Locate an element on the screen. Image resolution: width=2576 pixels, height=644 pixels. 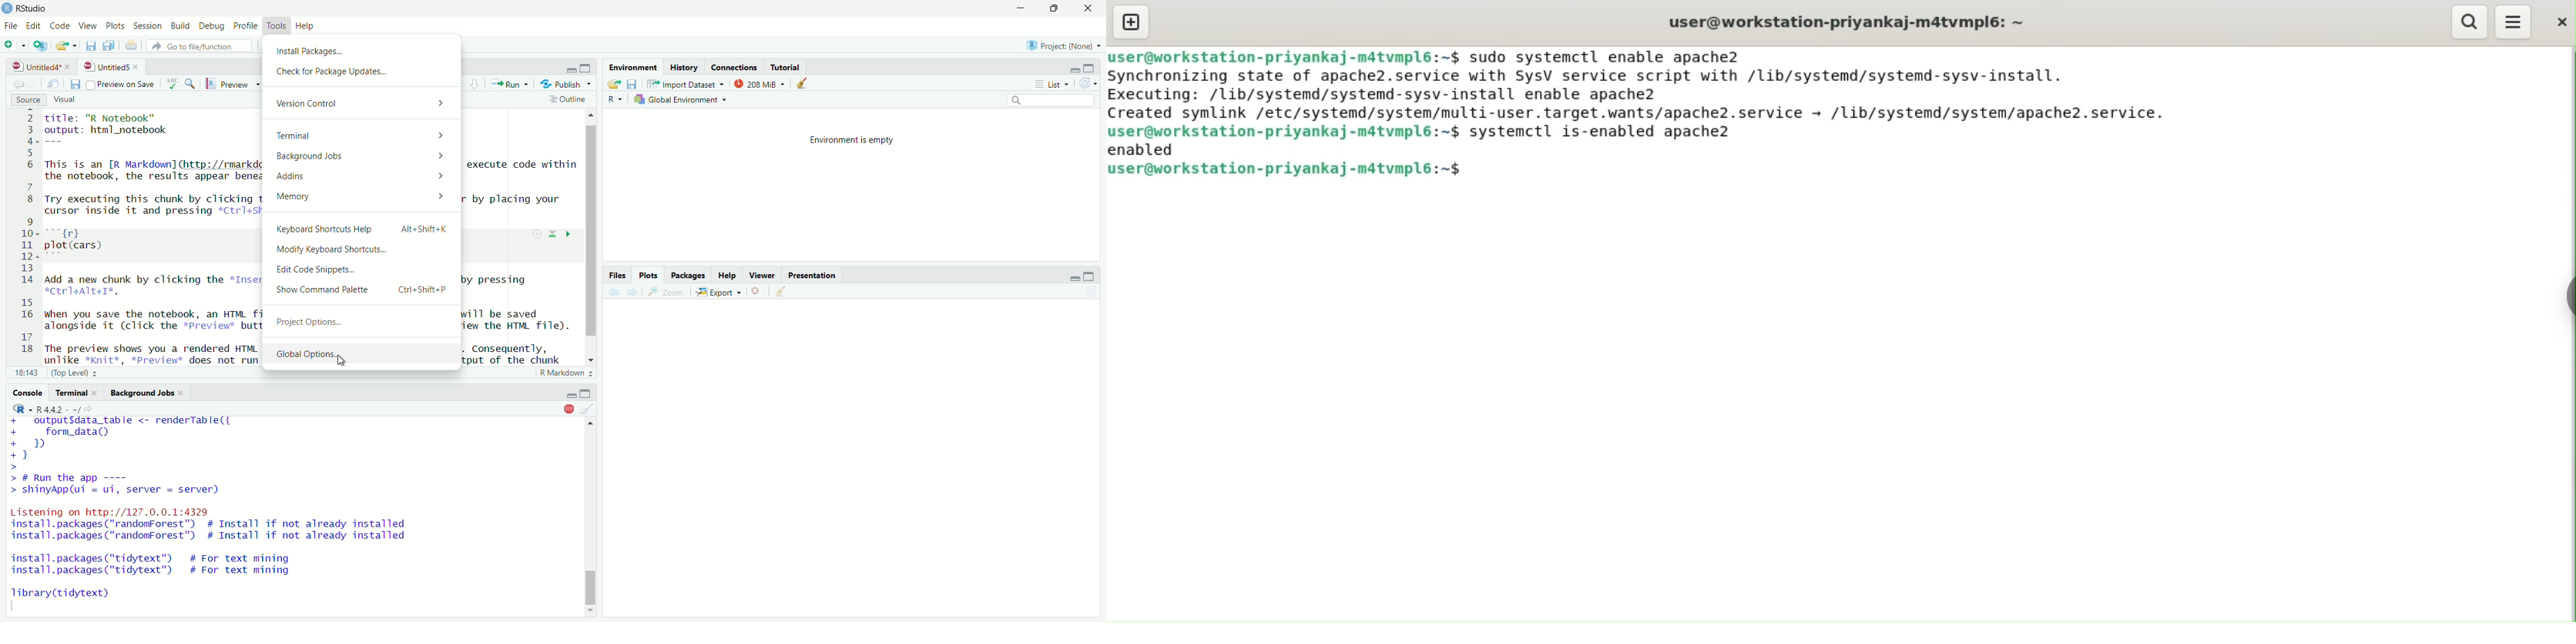
Go to file/function is located at coordinates (202, 46).